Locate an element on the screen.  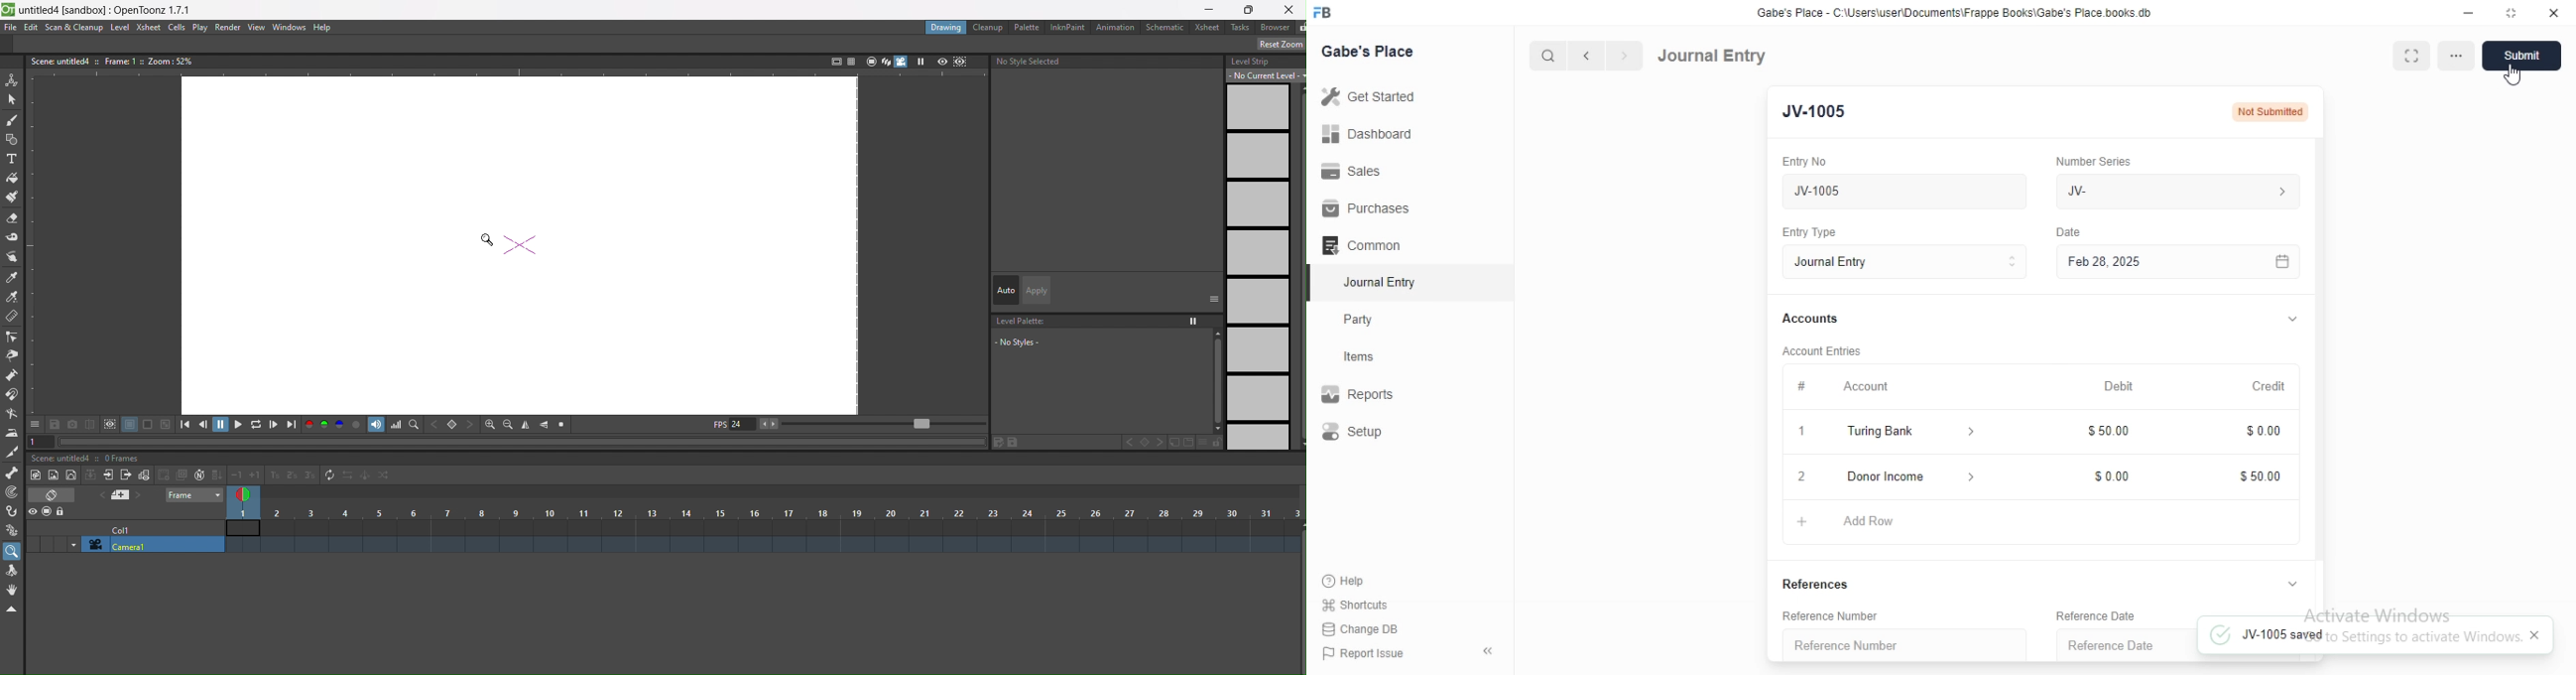
cursor is located at coordinates (2515, 78).